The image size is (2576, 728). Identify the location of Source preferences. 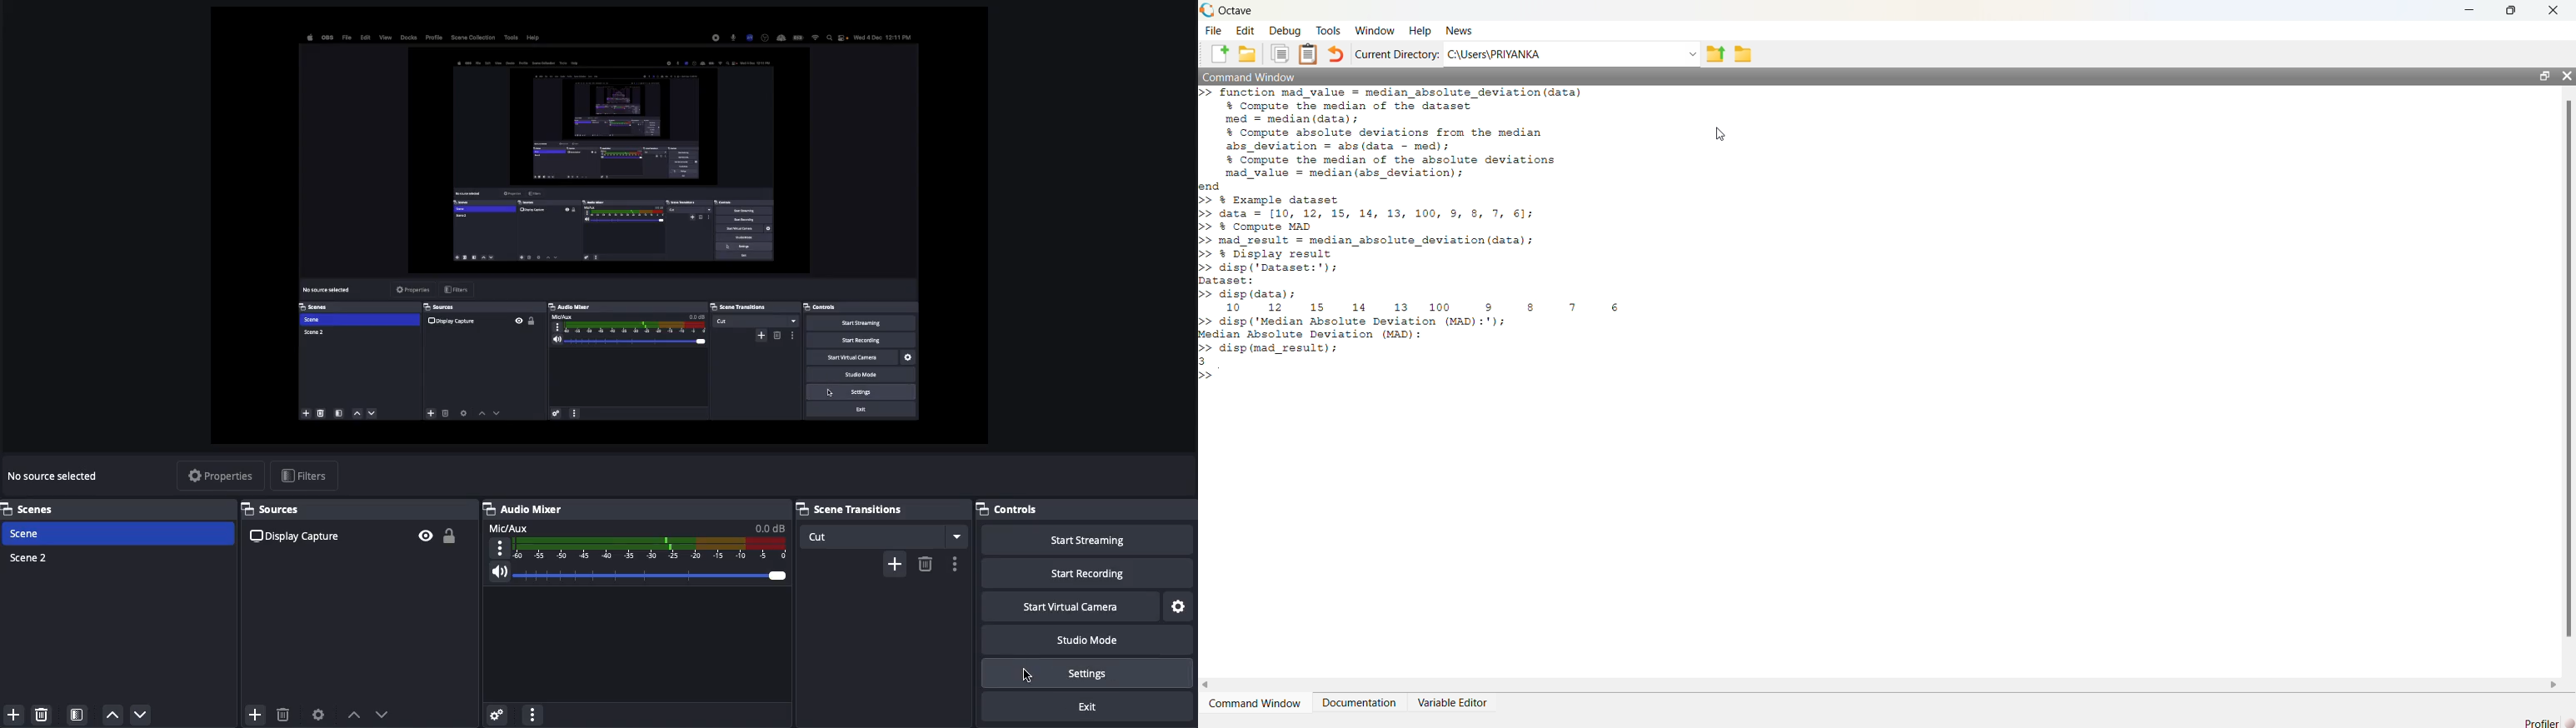
(321, 715).